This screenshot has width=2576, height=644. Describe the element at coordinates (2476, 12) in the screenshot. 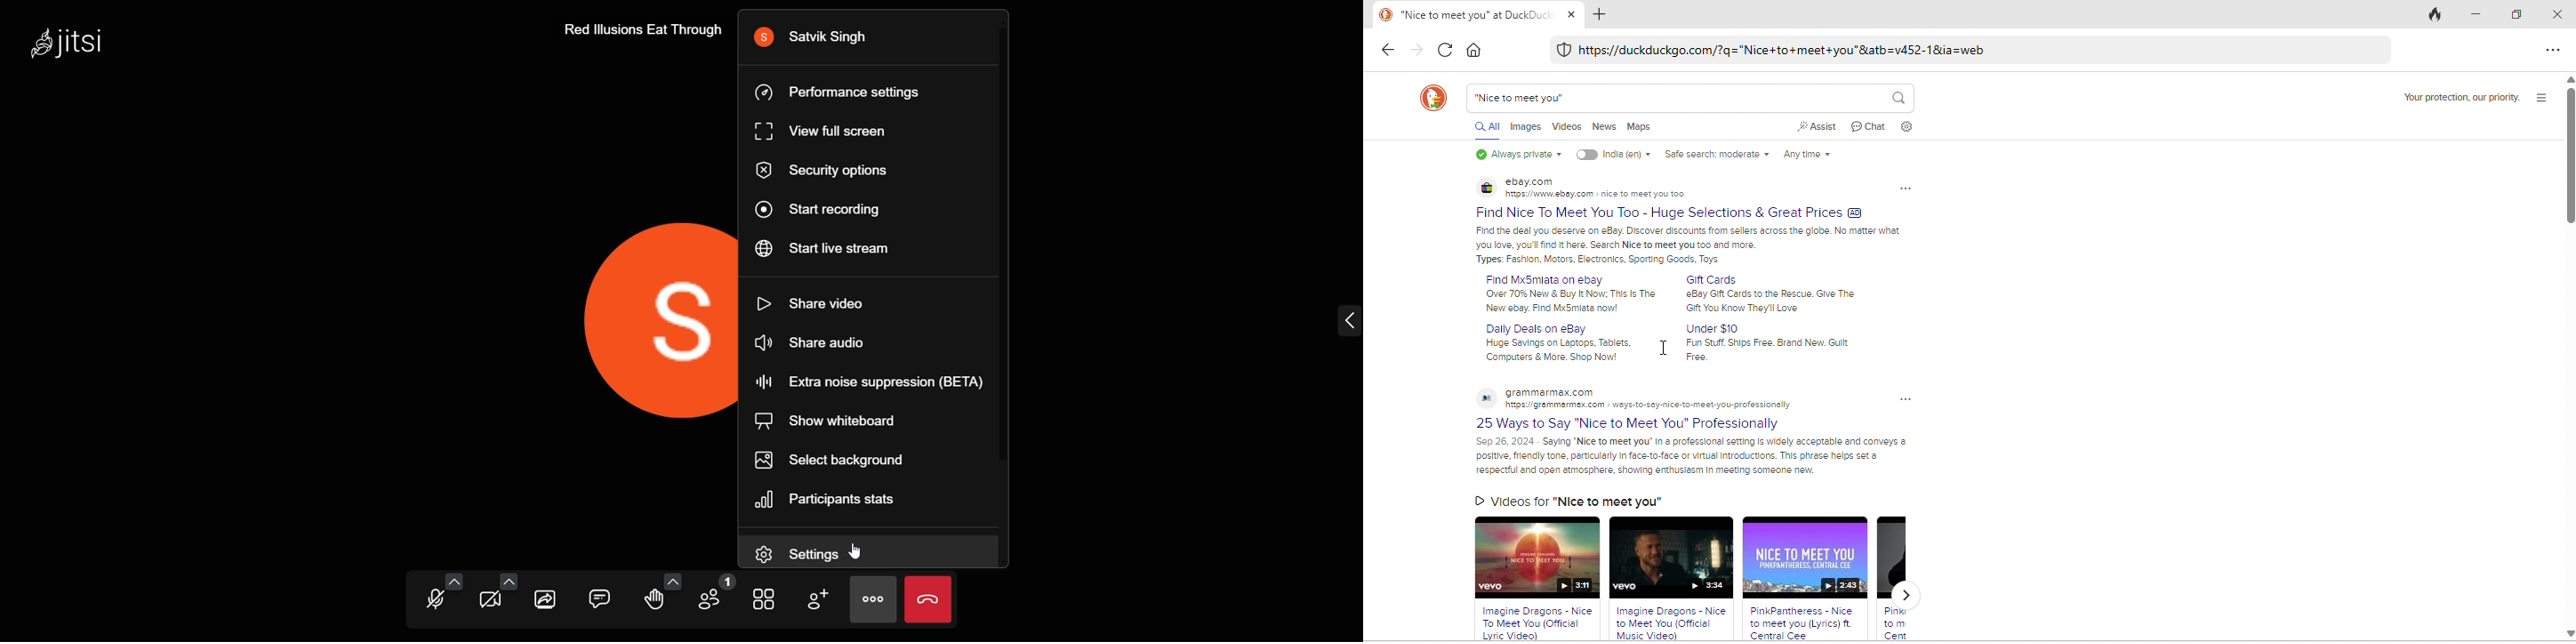

I see `minimize` at that location.